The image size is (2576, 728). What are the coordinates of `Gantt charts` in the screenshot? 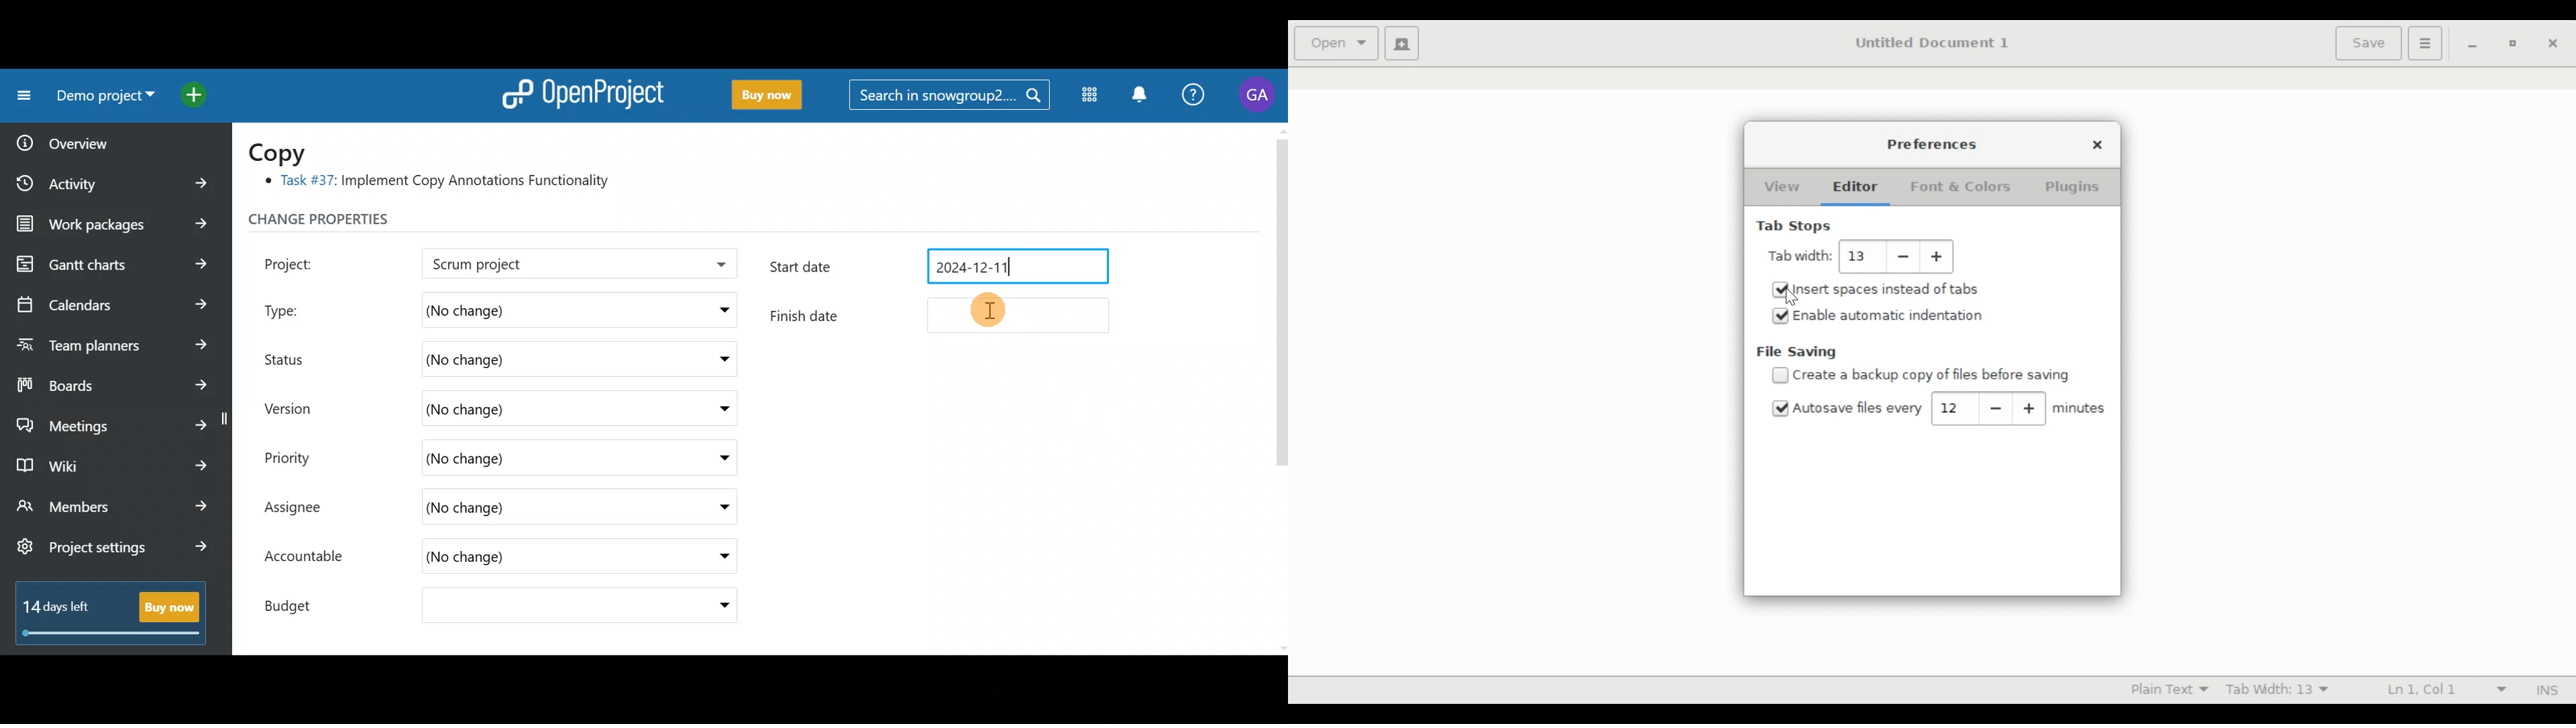 It's located at (109, 265).